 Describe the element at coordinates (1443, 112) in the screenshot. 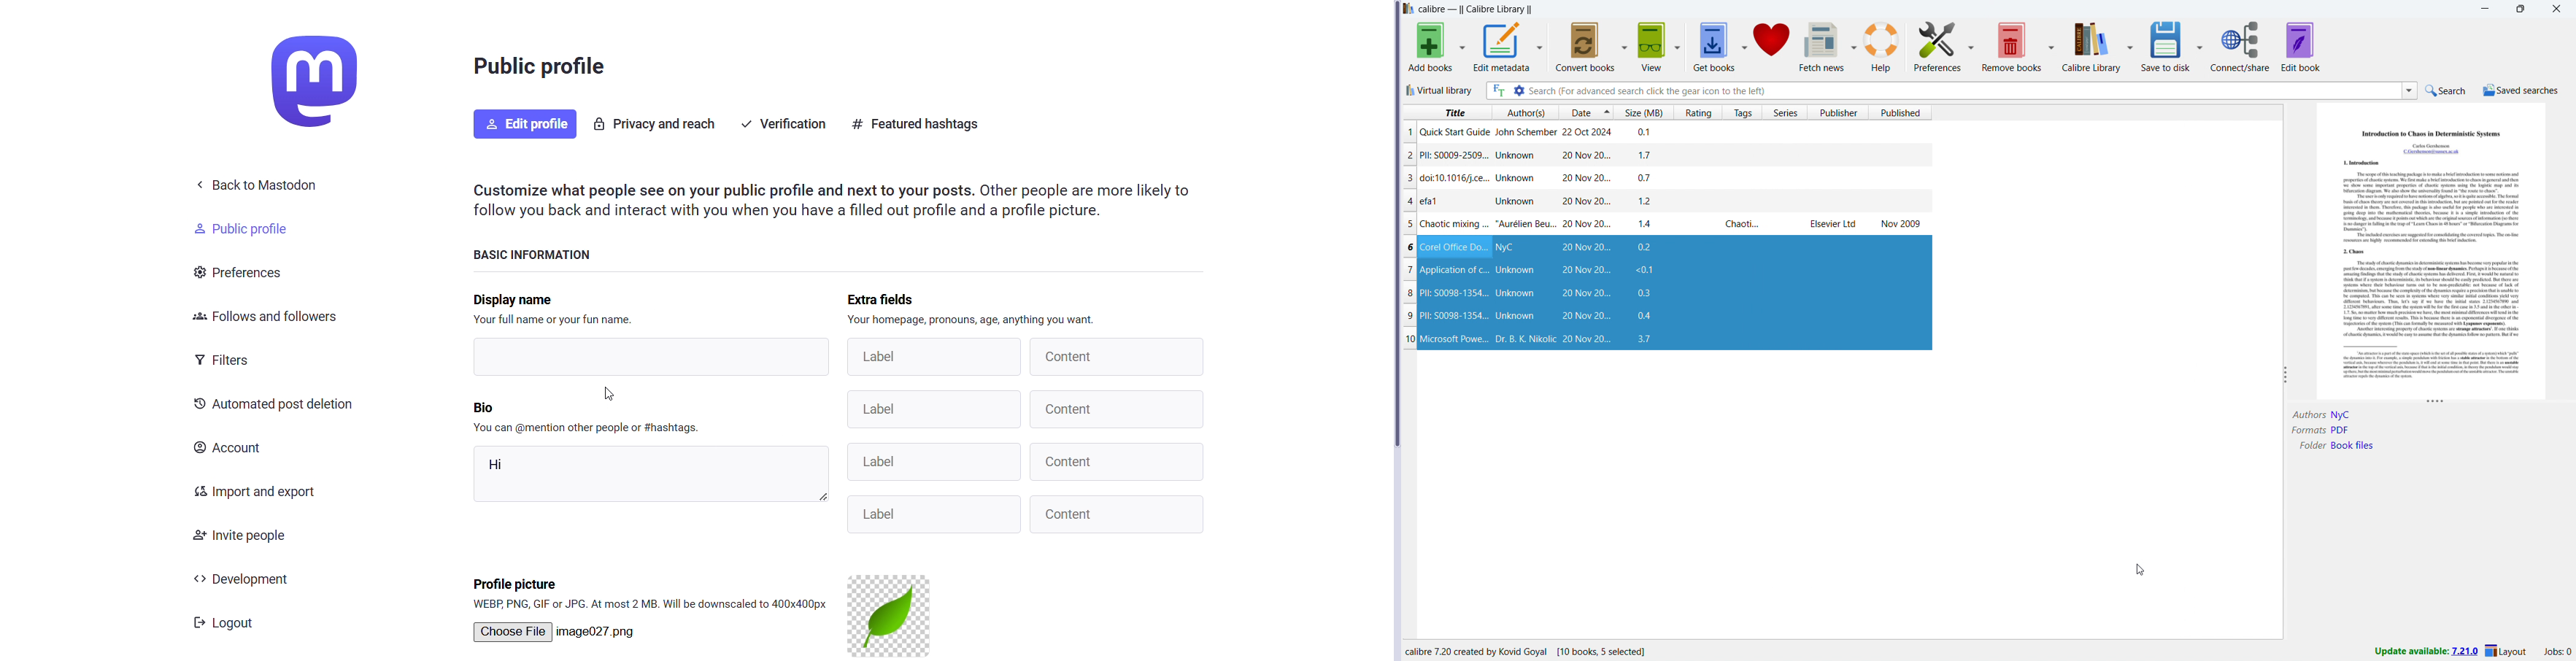

I see `sort by title` at that location.